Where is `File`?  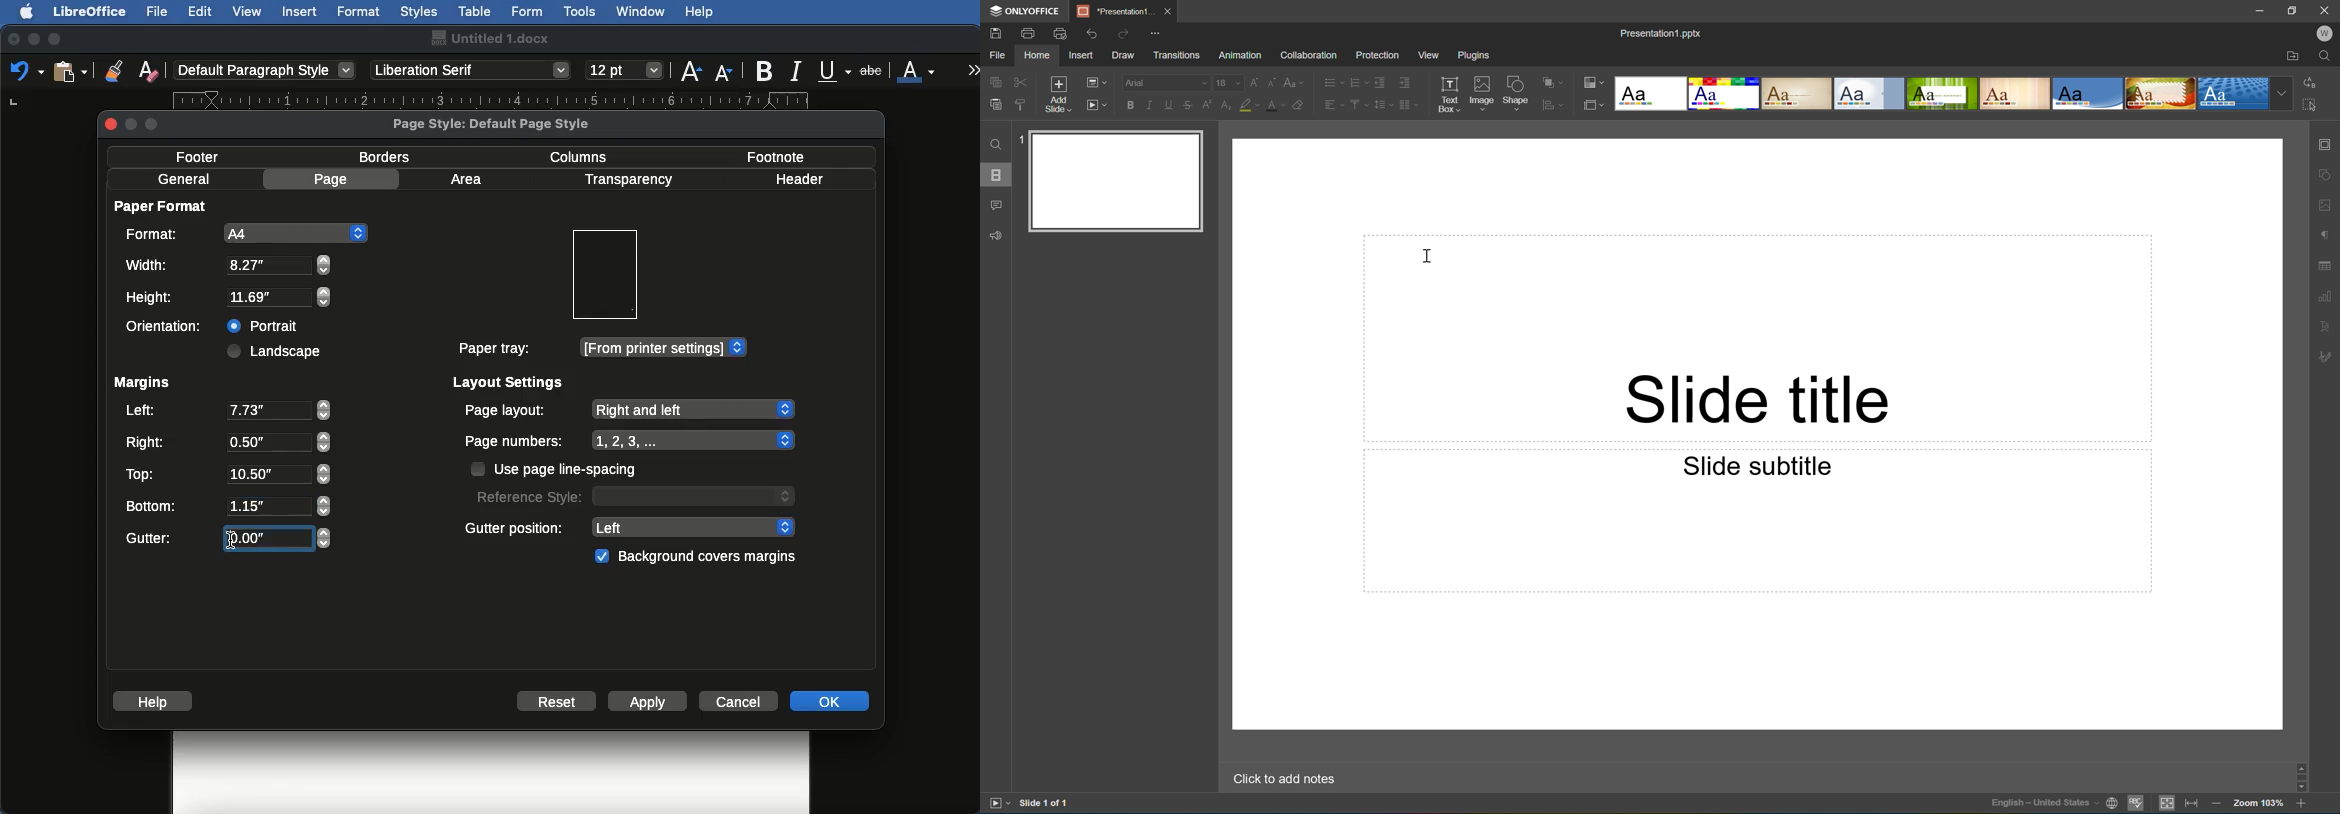
File is located at coordinates (1001, 54).